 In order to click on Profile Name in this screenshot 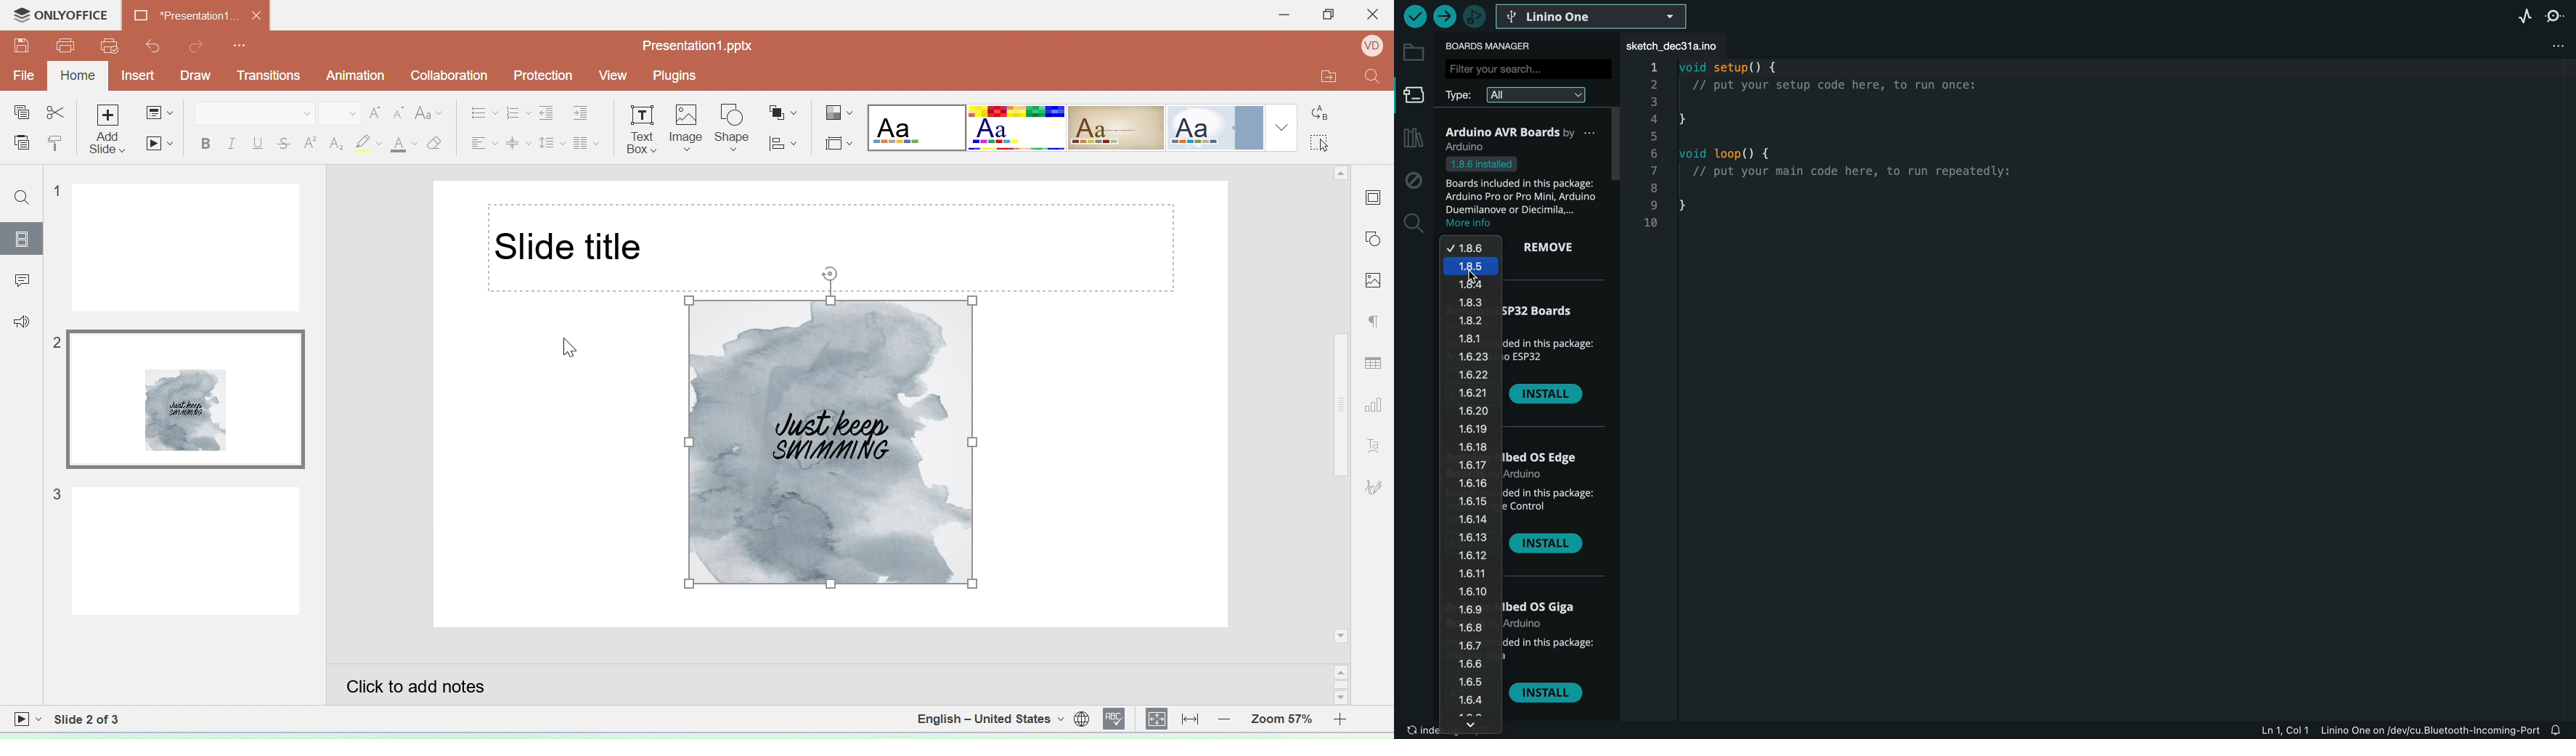, I will do `click(1369, 48)`.